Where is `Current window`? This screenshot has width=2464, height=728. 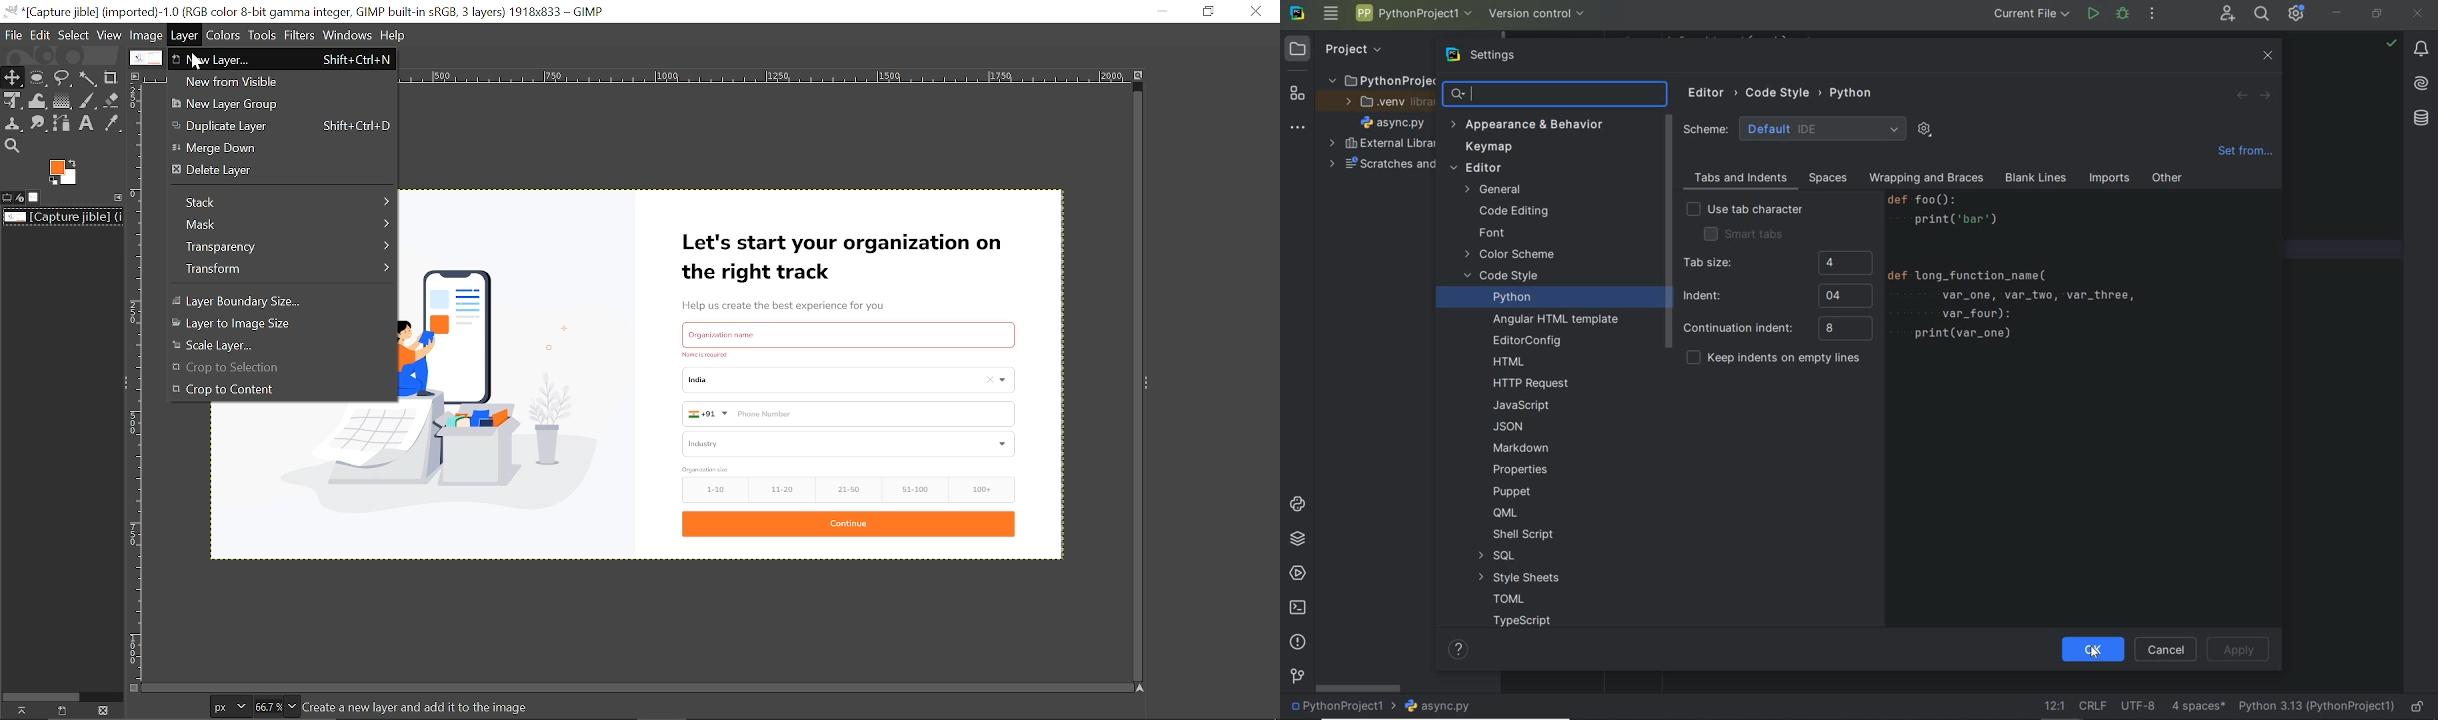 Current window is located at coordinates (317, 11).